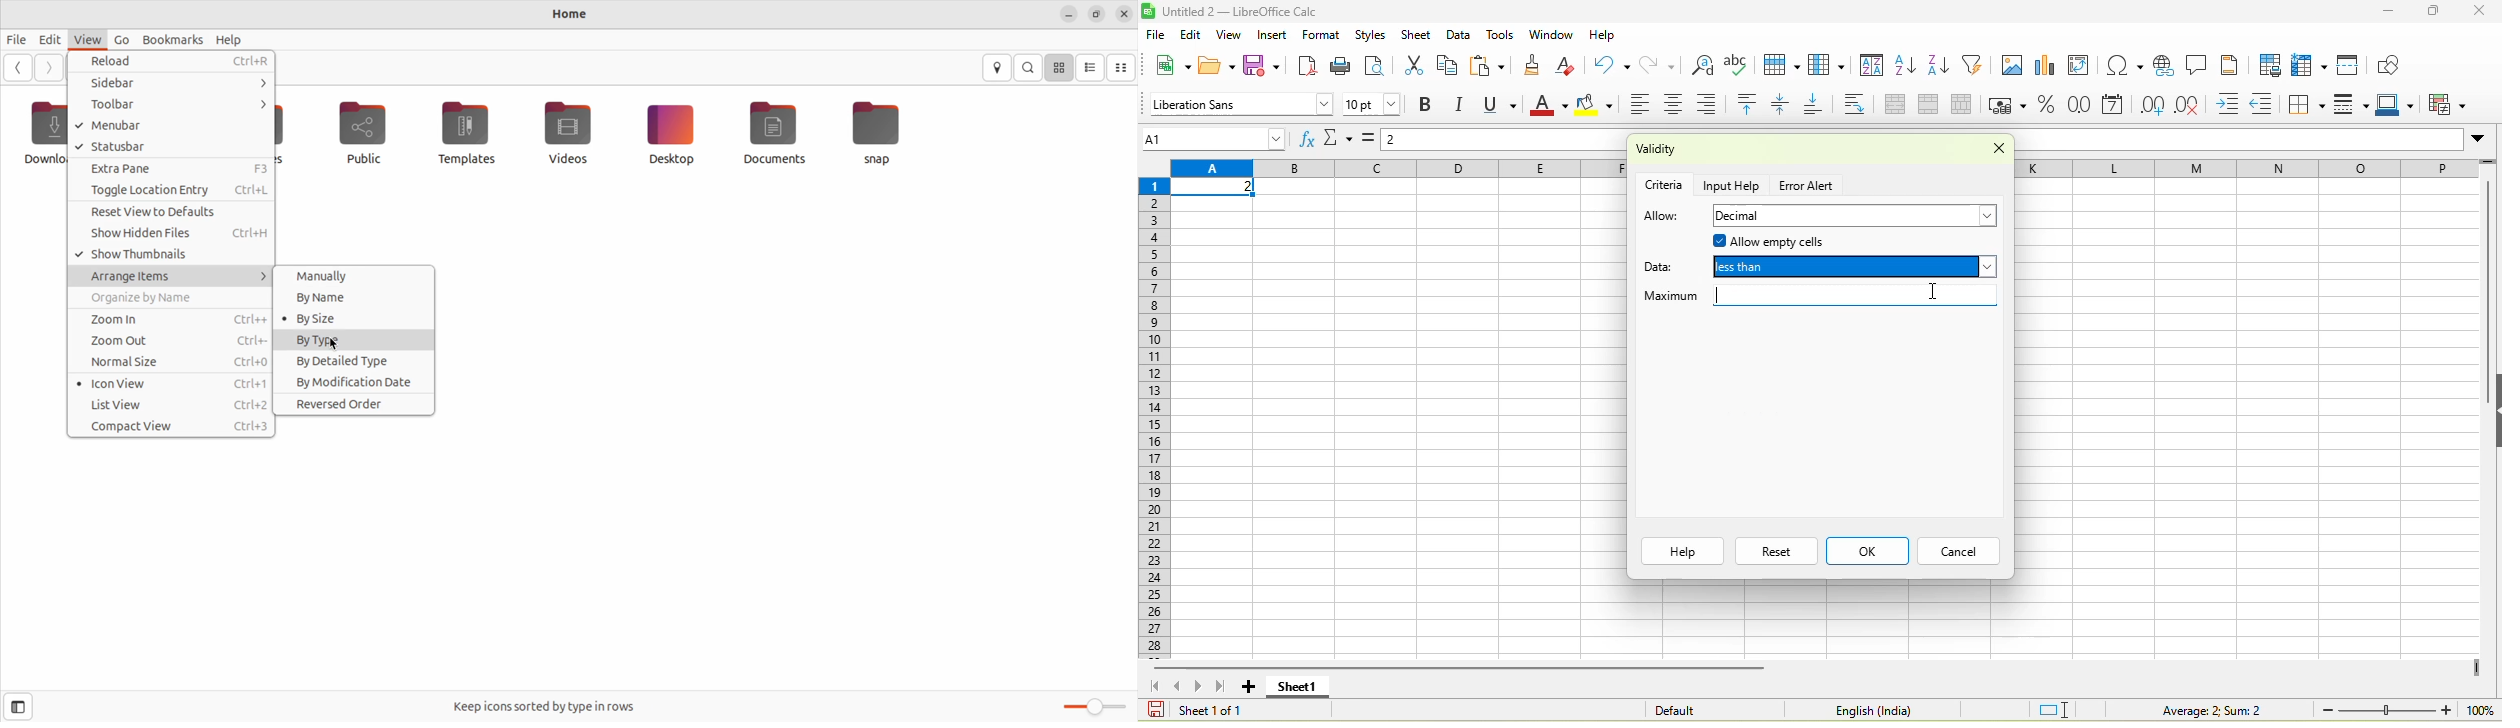 The image size is (2520, 728). Describe the element at coordinates (2231, 64) in the screenshot. I see `headers and footers` at that location.